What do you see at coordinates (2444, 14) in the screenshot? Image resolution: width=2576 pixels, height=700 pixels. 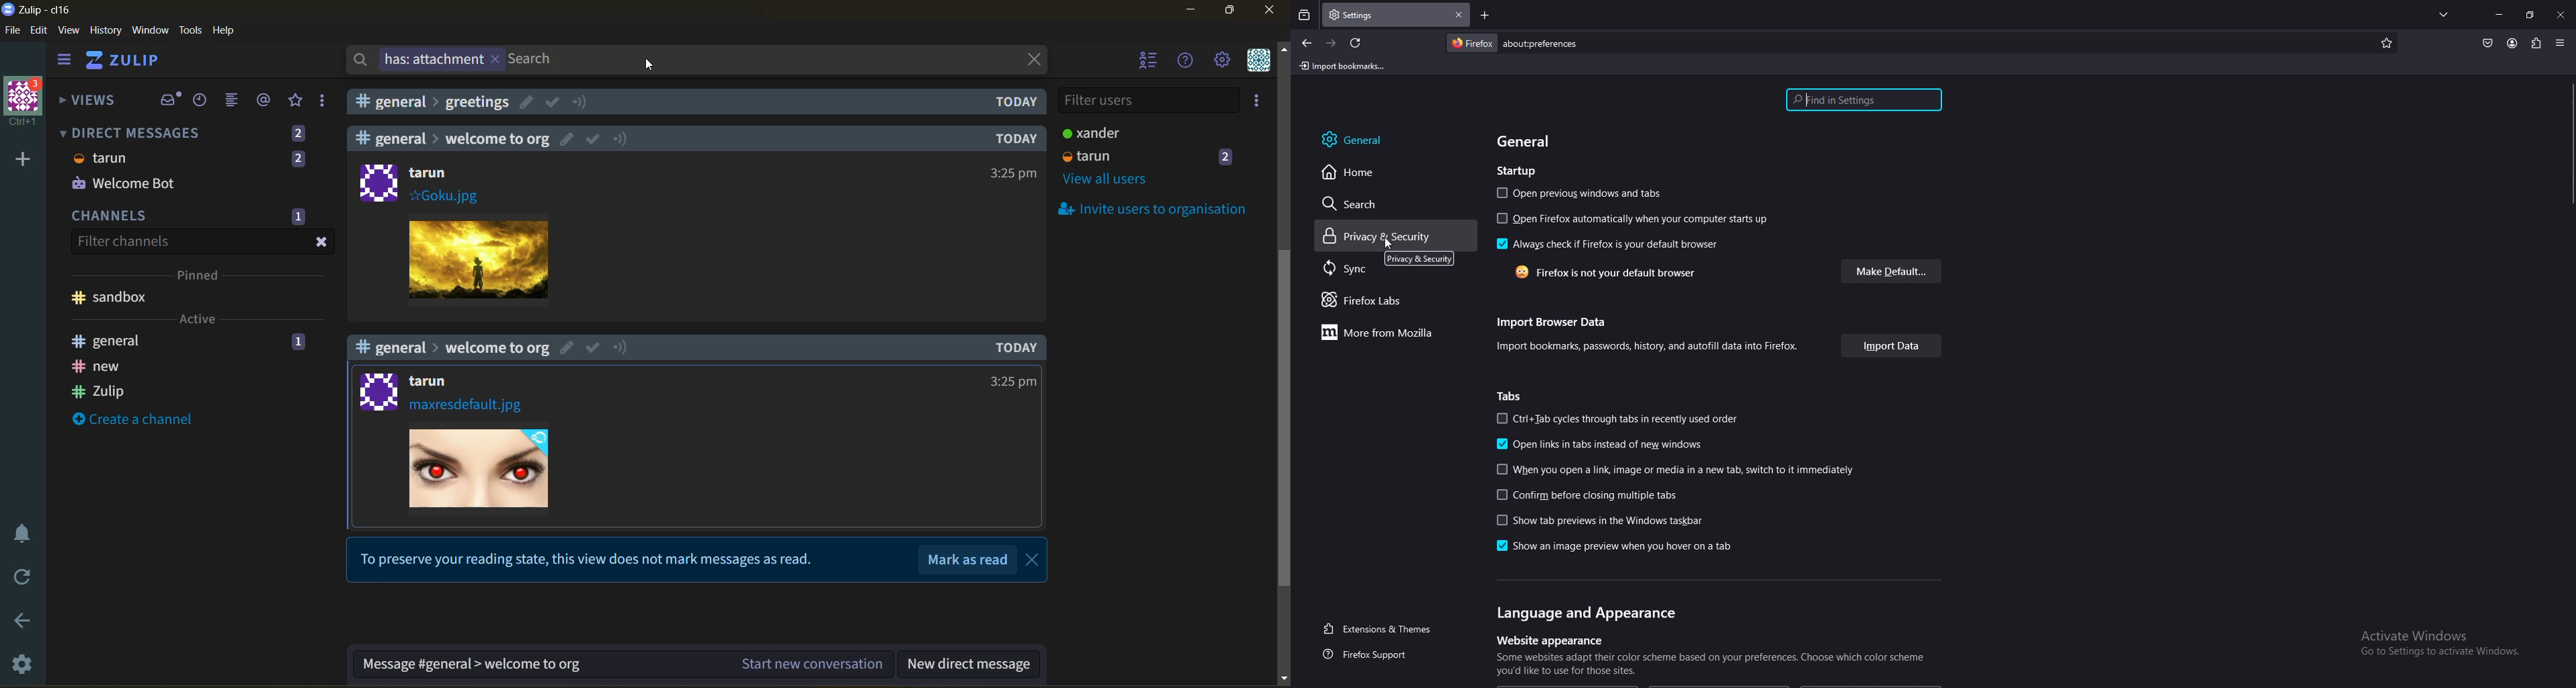 I see `list all tabs` at bounding box center [2444, 14].